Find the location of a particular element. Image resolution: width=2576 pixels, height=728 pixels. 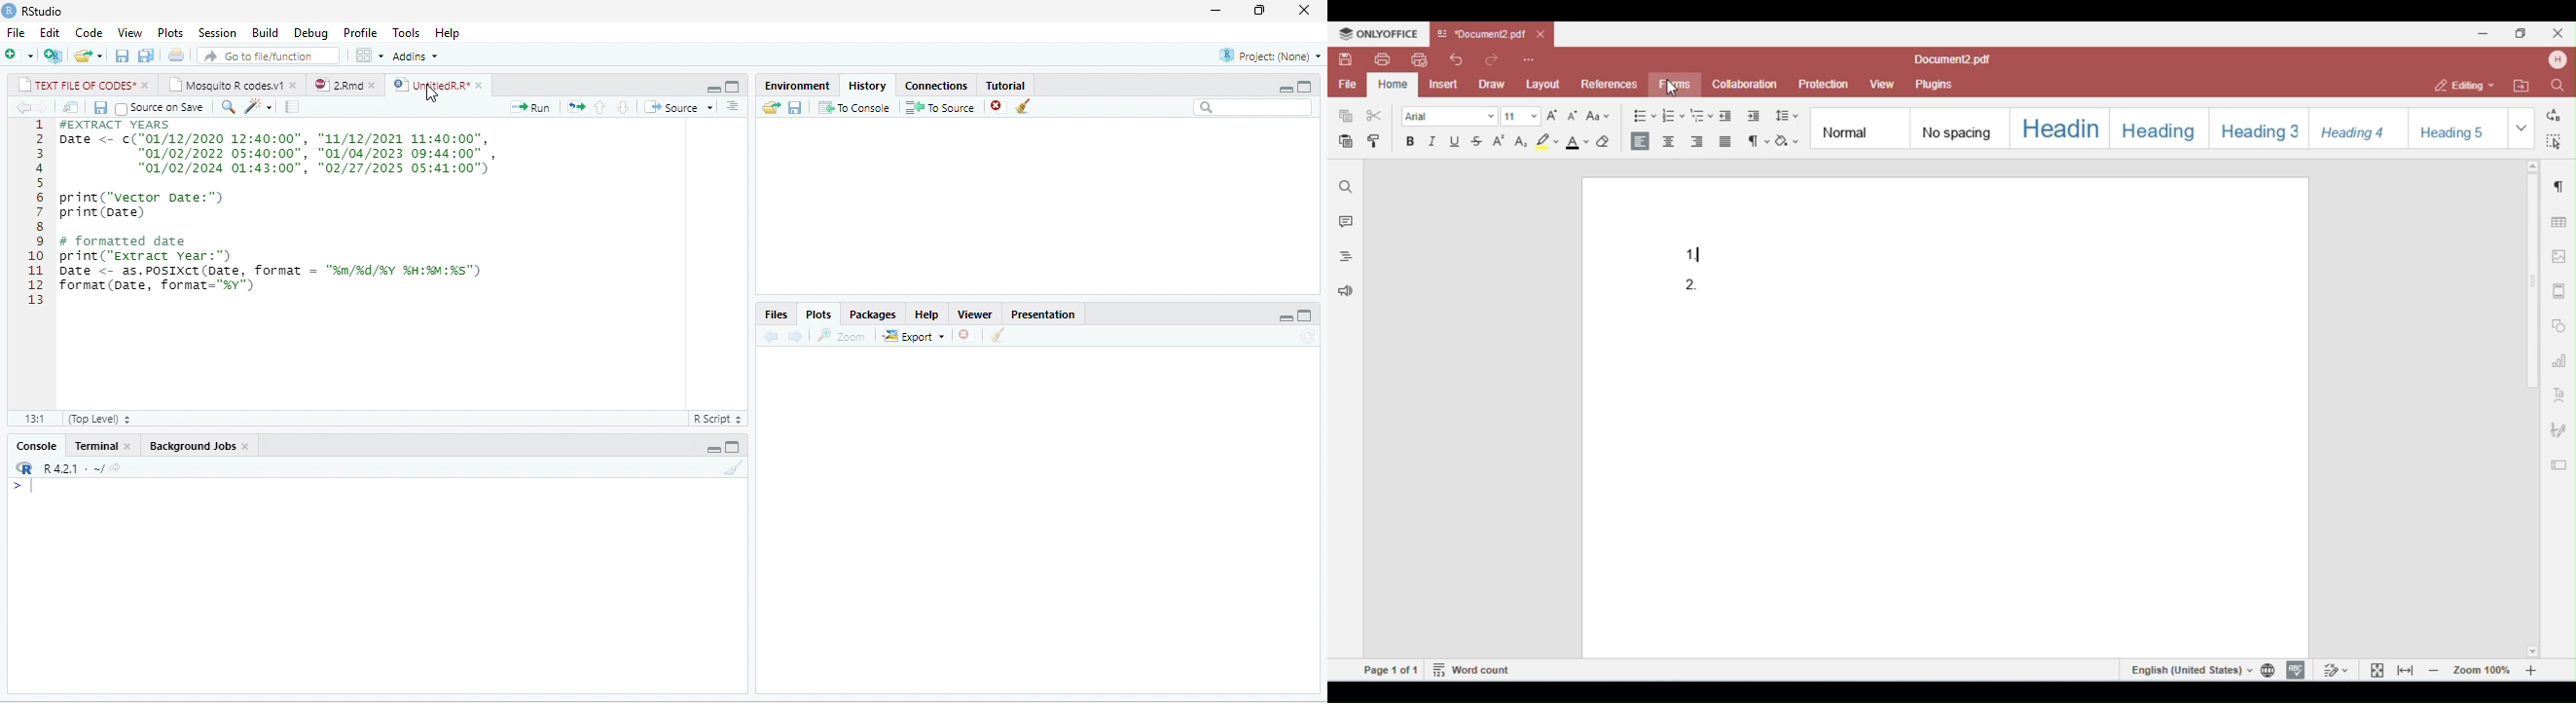

close file is located at coordinates (969, 335).